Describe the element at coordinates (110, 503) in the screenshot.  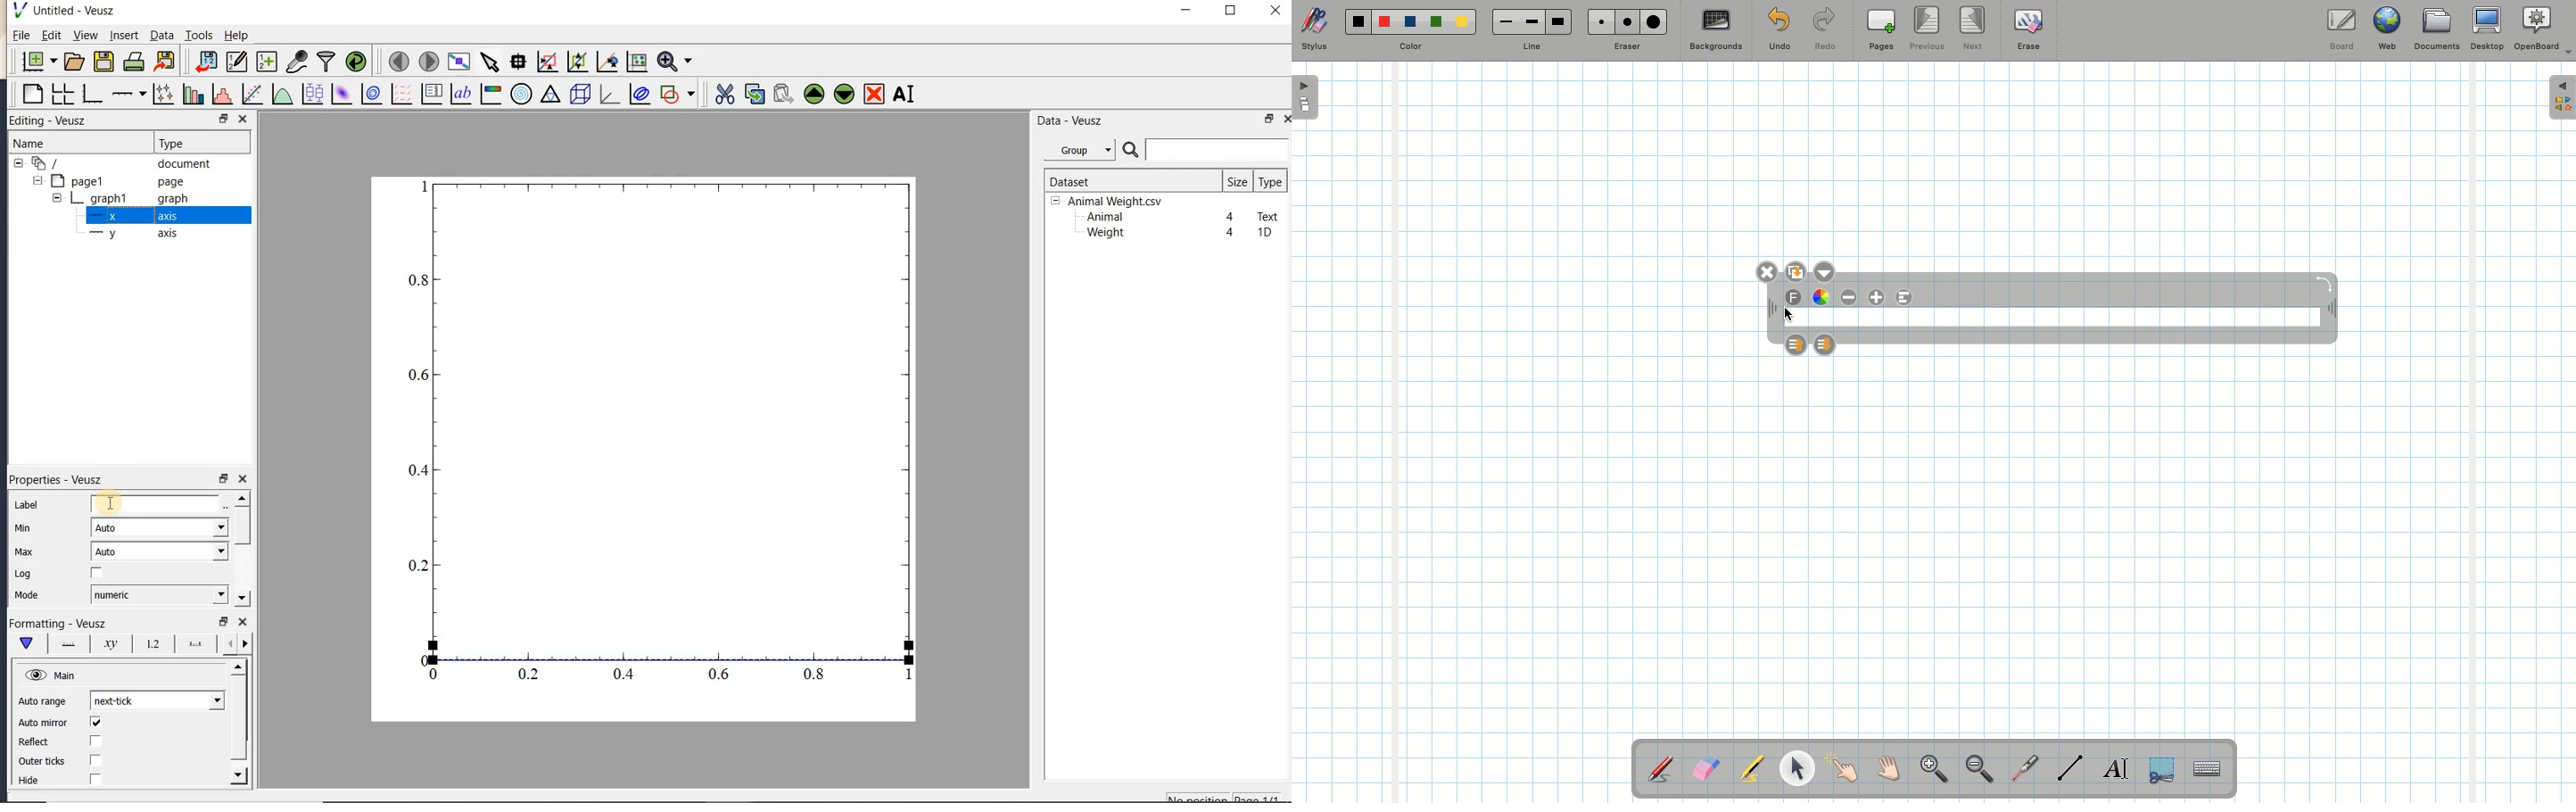
I see `cursor` at that location.